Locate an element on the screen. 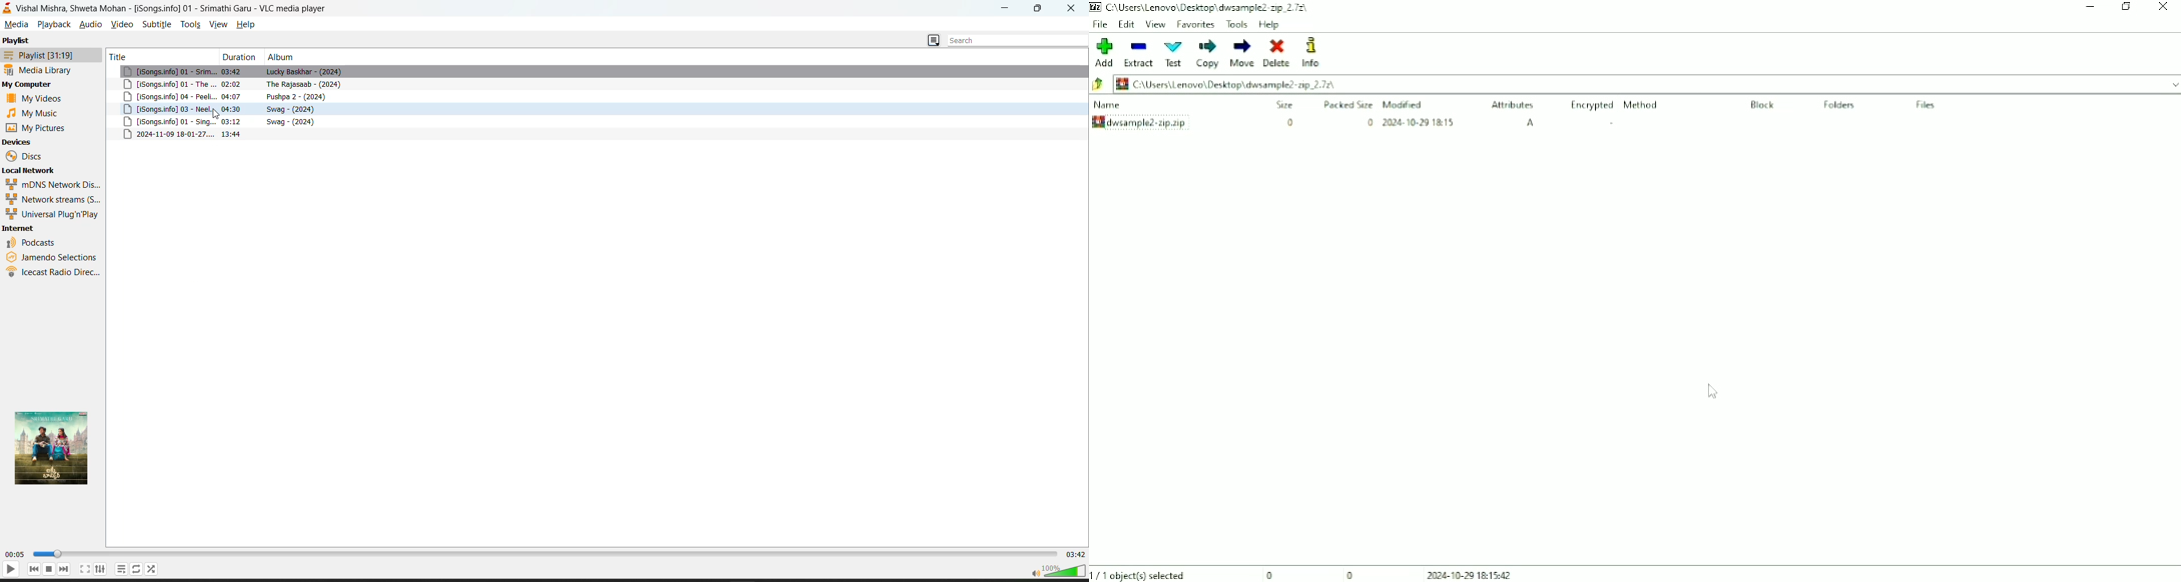 This screenshot has width=2184, height=588. previous is located at coordinates (34, 569).